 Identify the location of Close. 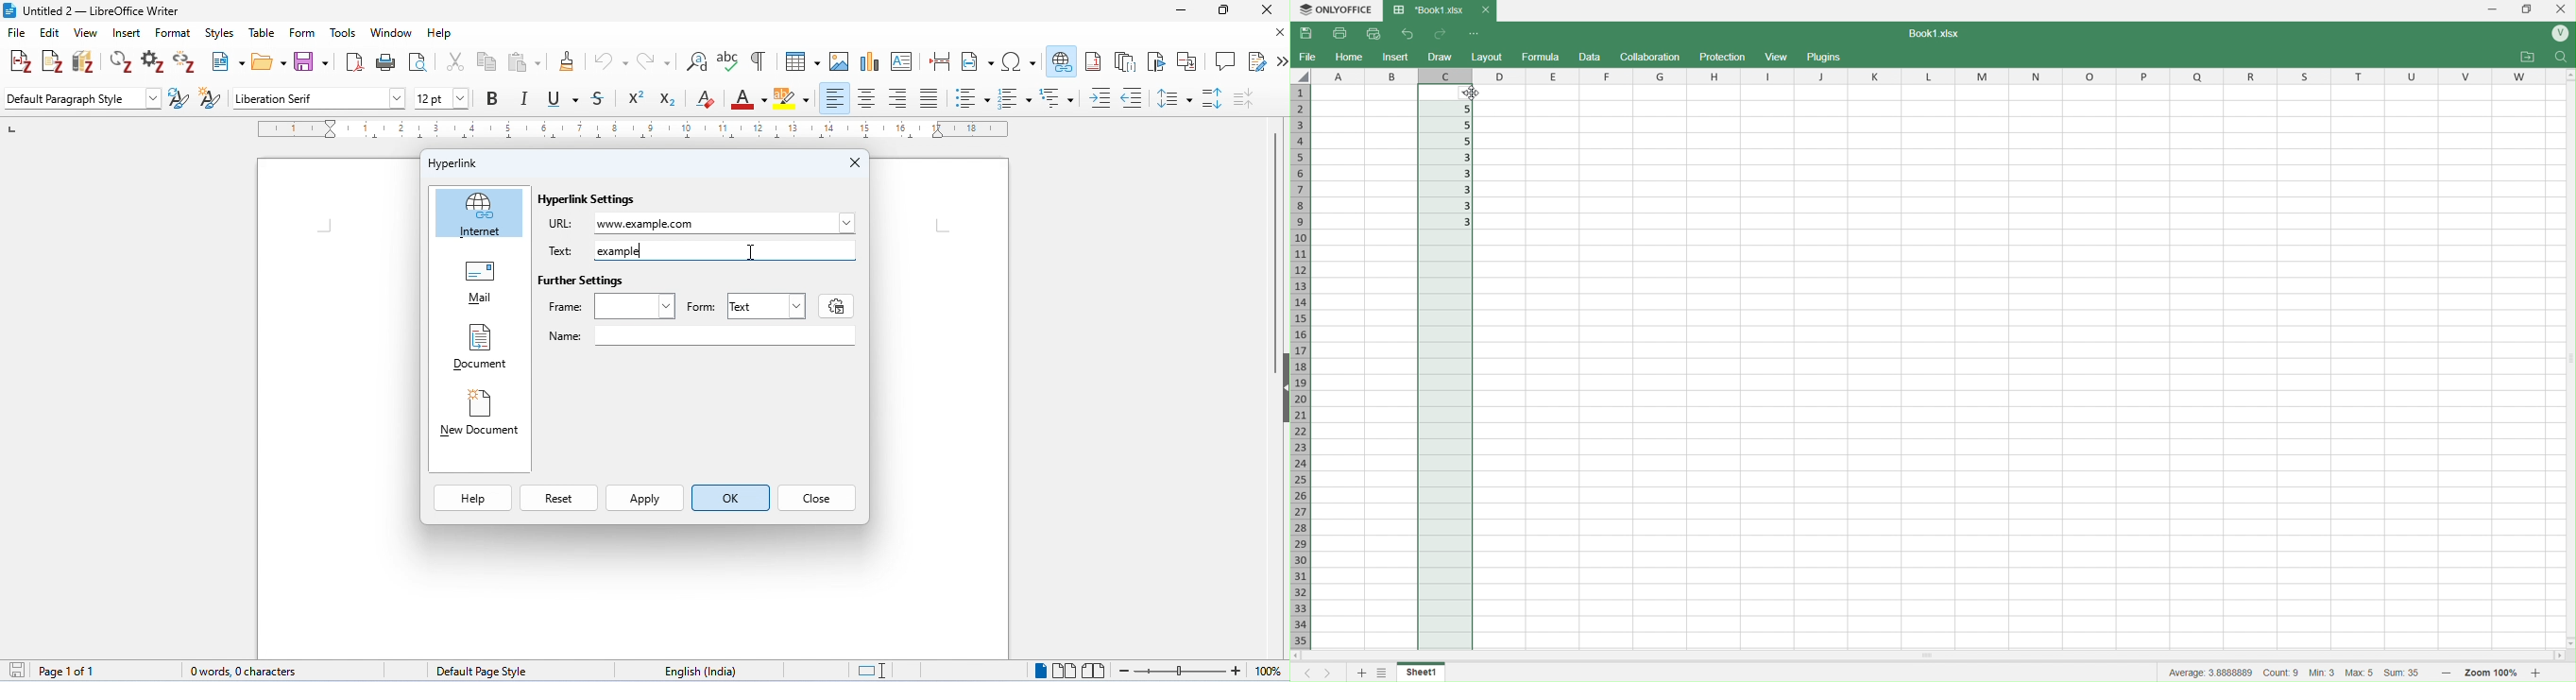
(823, 497).